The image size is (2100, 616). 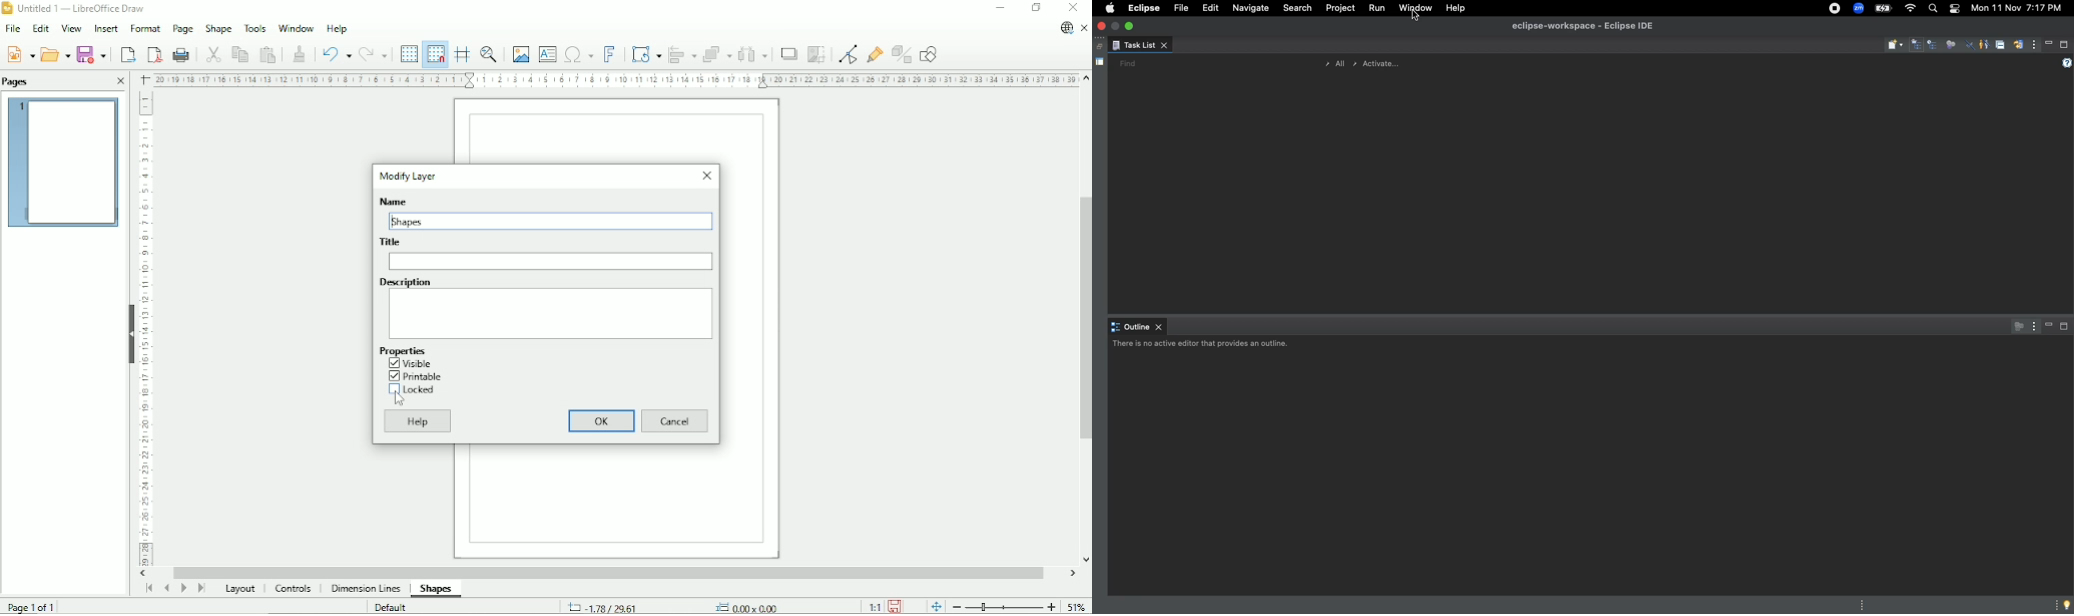 What do you see at coordinates (1084, 80) in the screenshot?
I see `Vertical scroll button` at bounding box center [1084, 80].